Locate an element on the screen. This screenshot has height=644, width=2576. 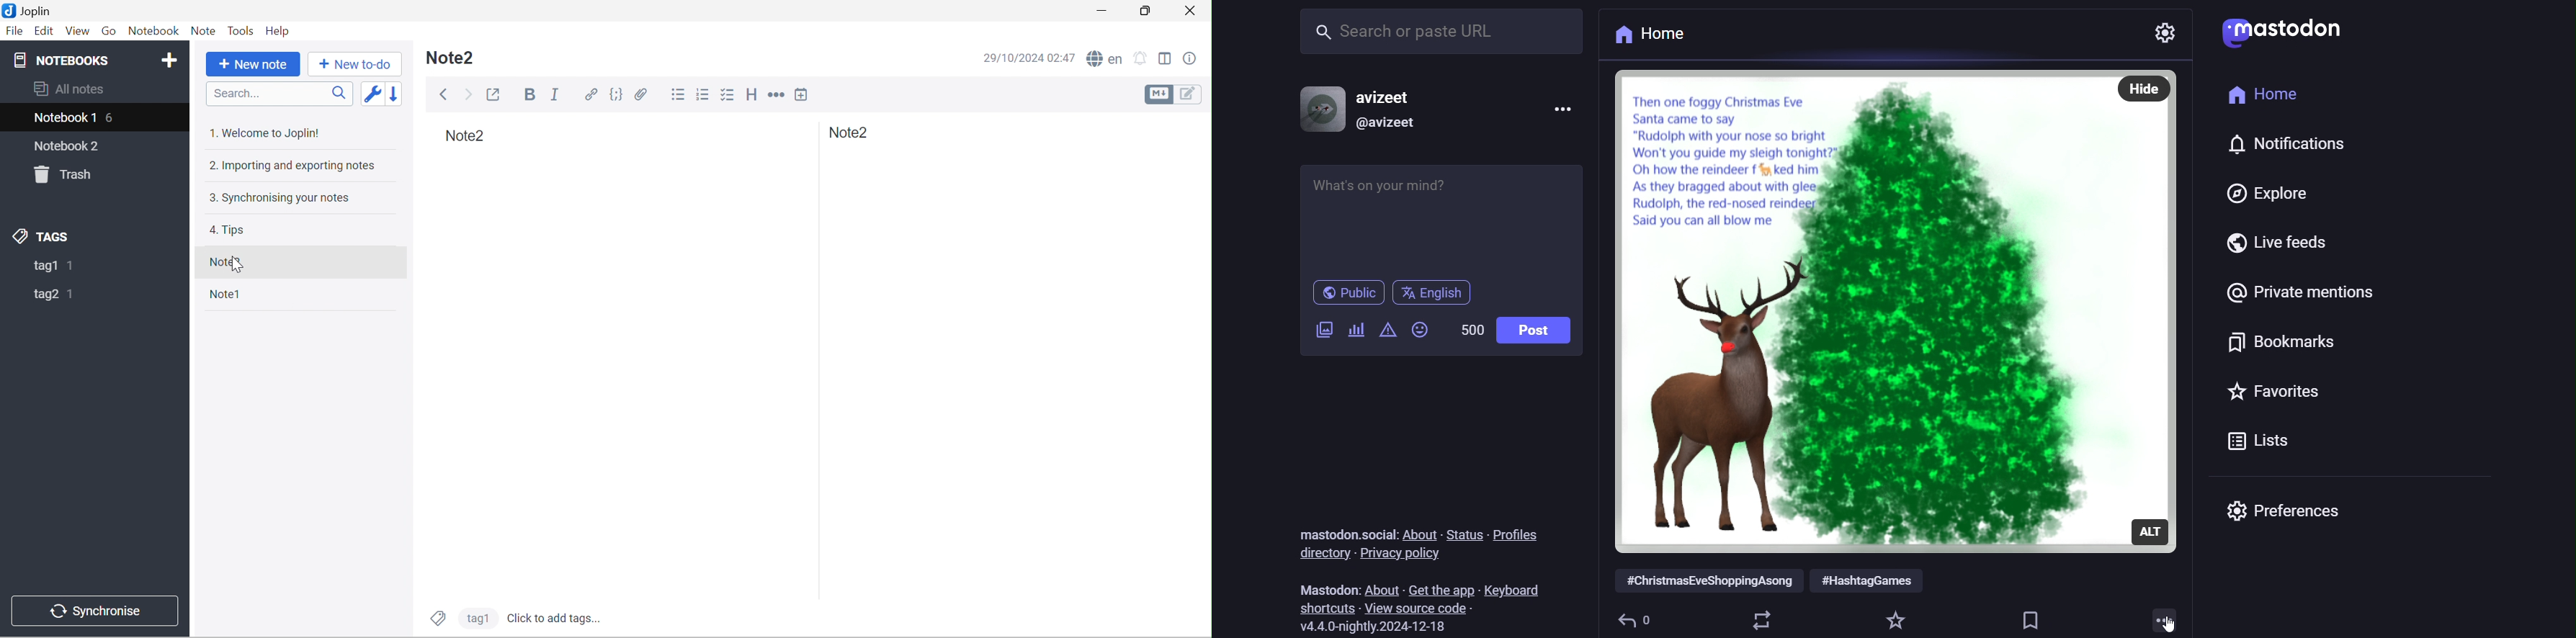
Note1 is located at coordinates (451, 60).